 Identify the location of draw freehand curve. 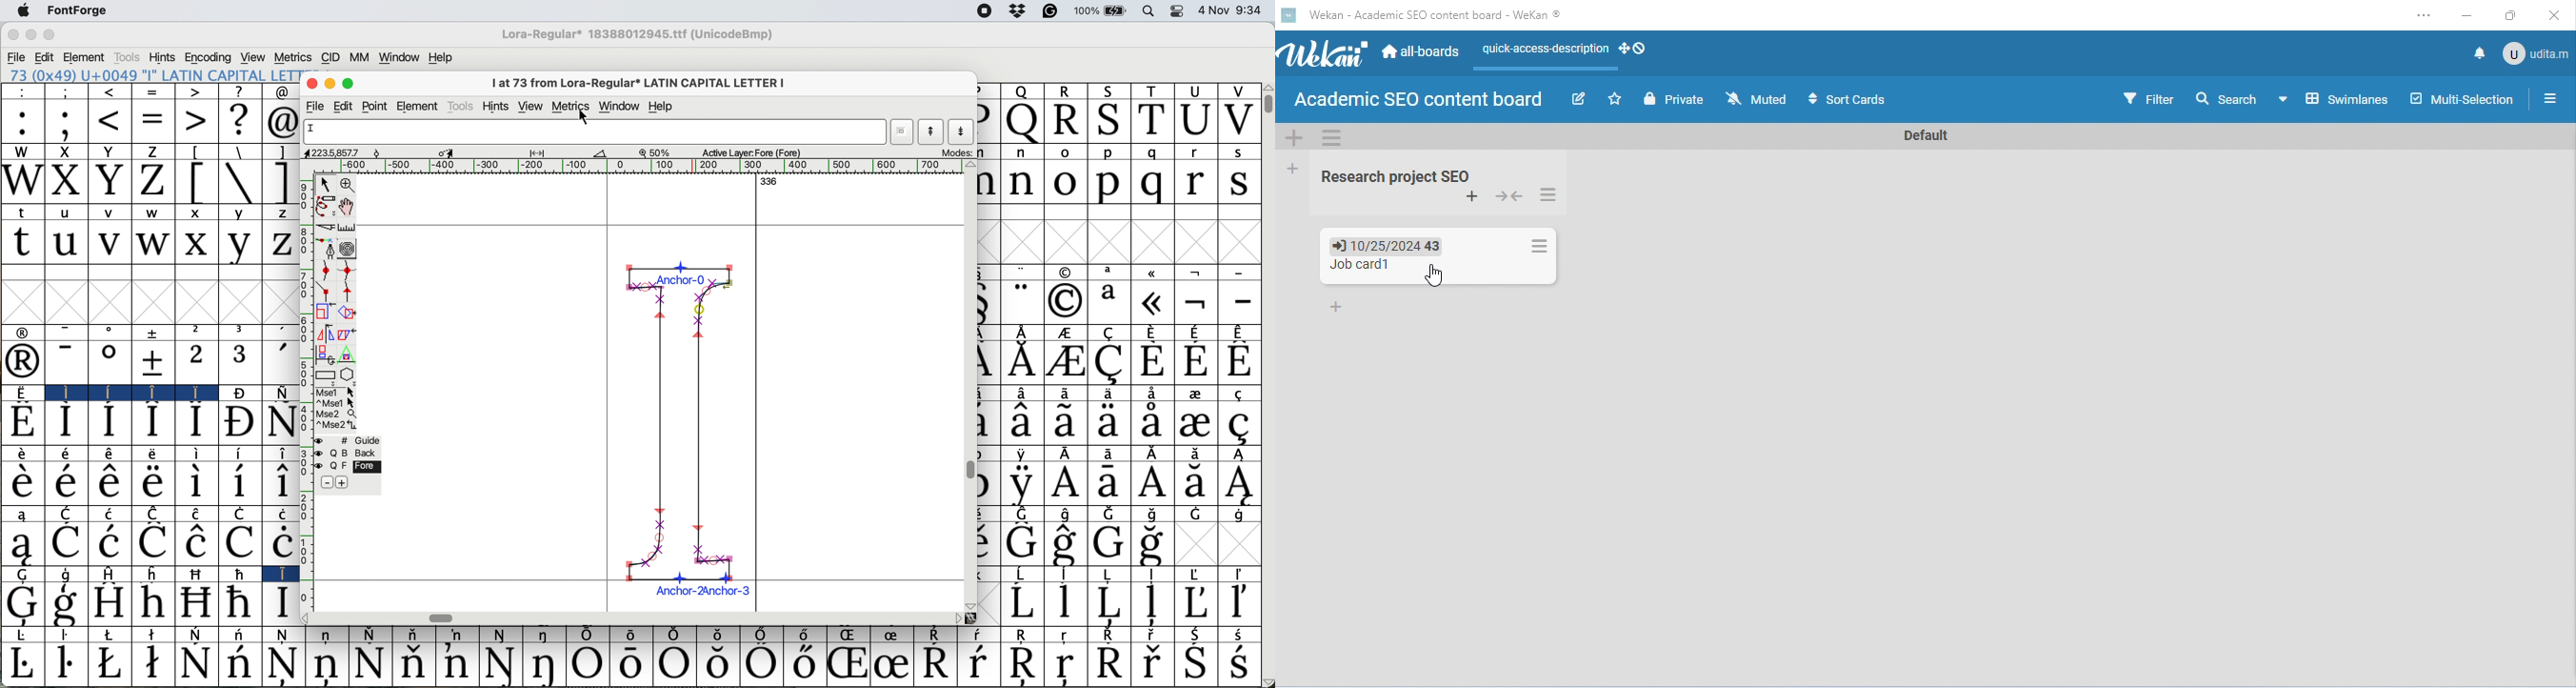
(325, 206).